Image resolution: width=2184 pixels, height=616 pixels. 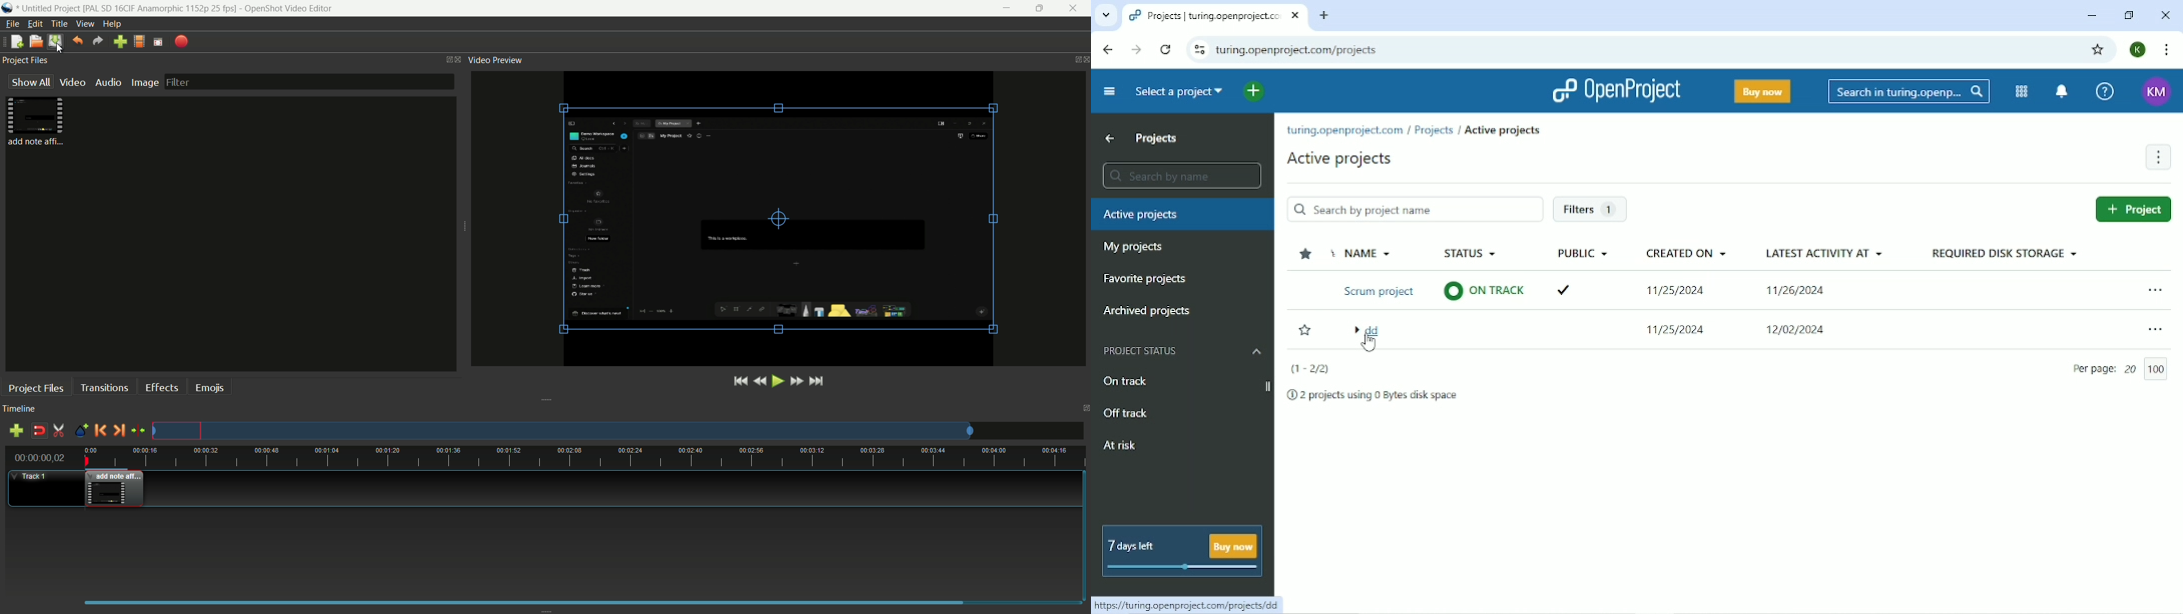 I want to click on Favorite projects, so click(x=1147, y=280).